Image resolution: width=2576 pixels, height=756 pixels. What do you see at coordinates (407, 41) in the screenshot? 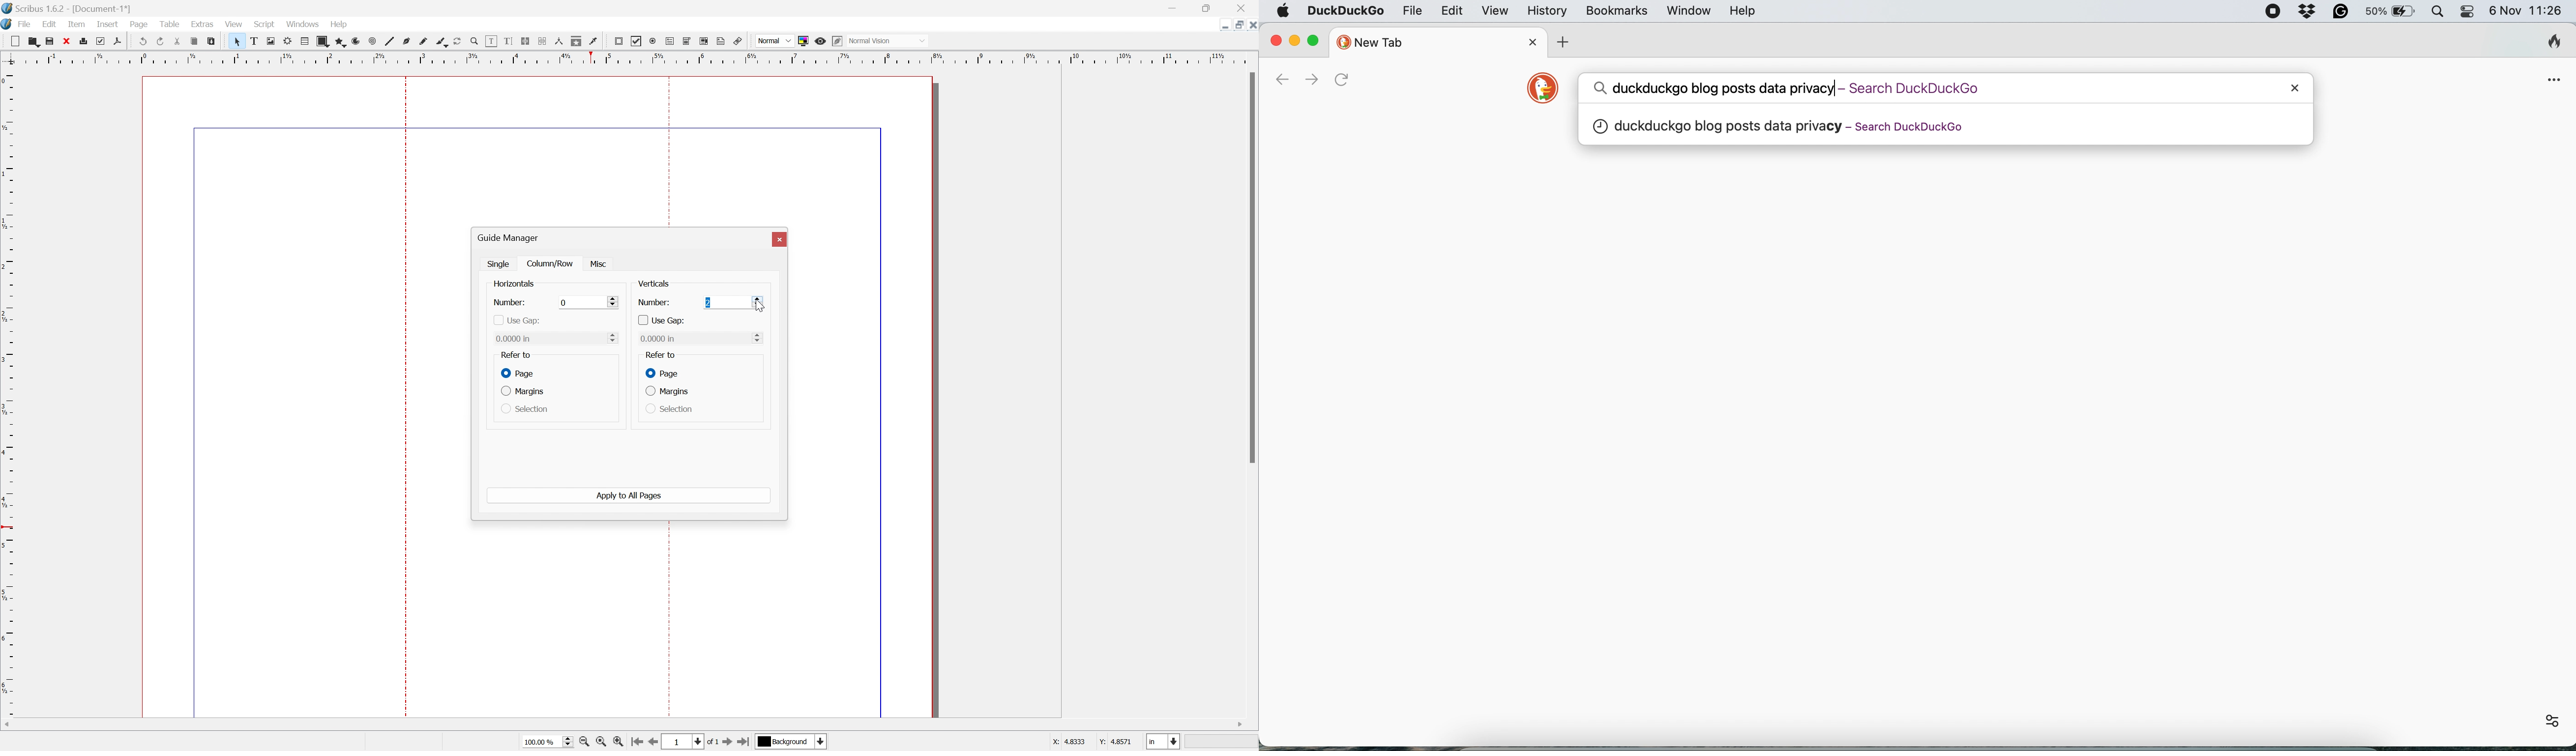
I see `bezier curve` at bounding box center [407, 41].